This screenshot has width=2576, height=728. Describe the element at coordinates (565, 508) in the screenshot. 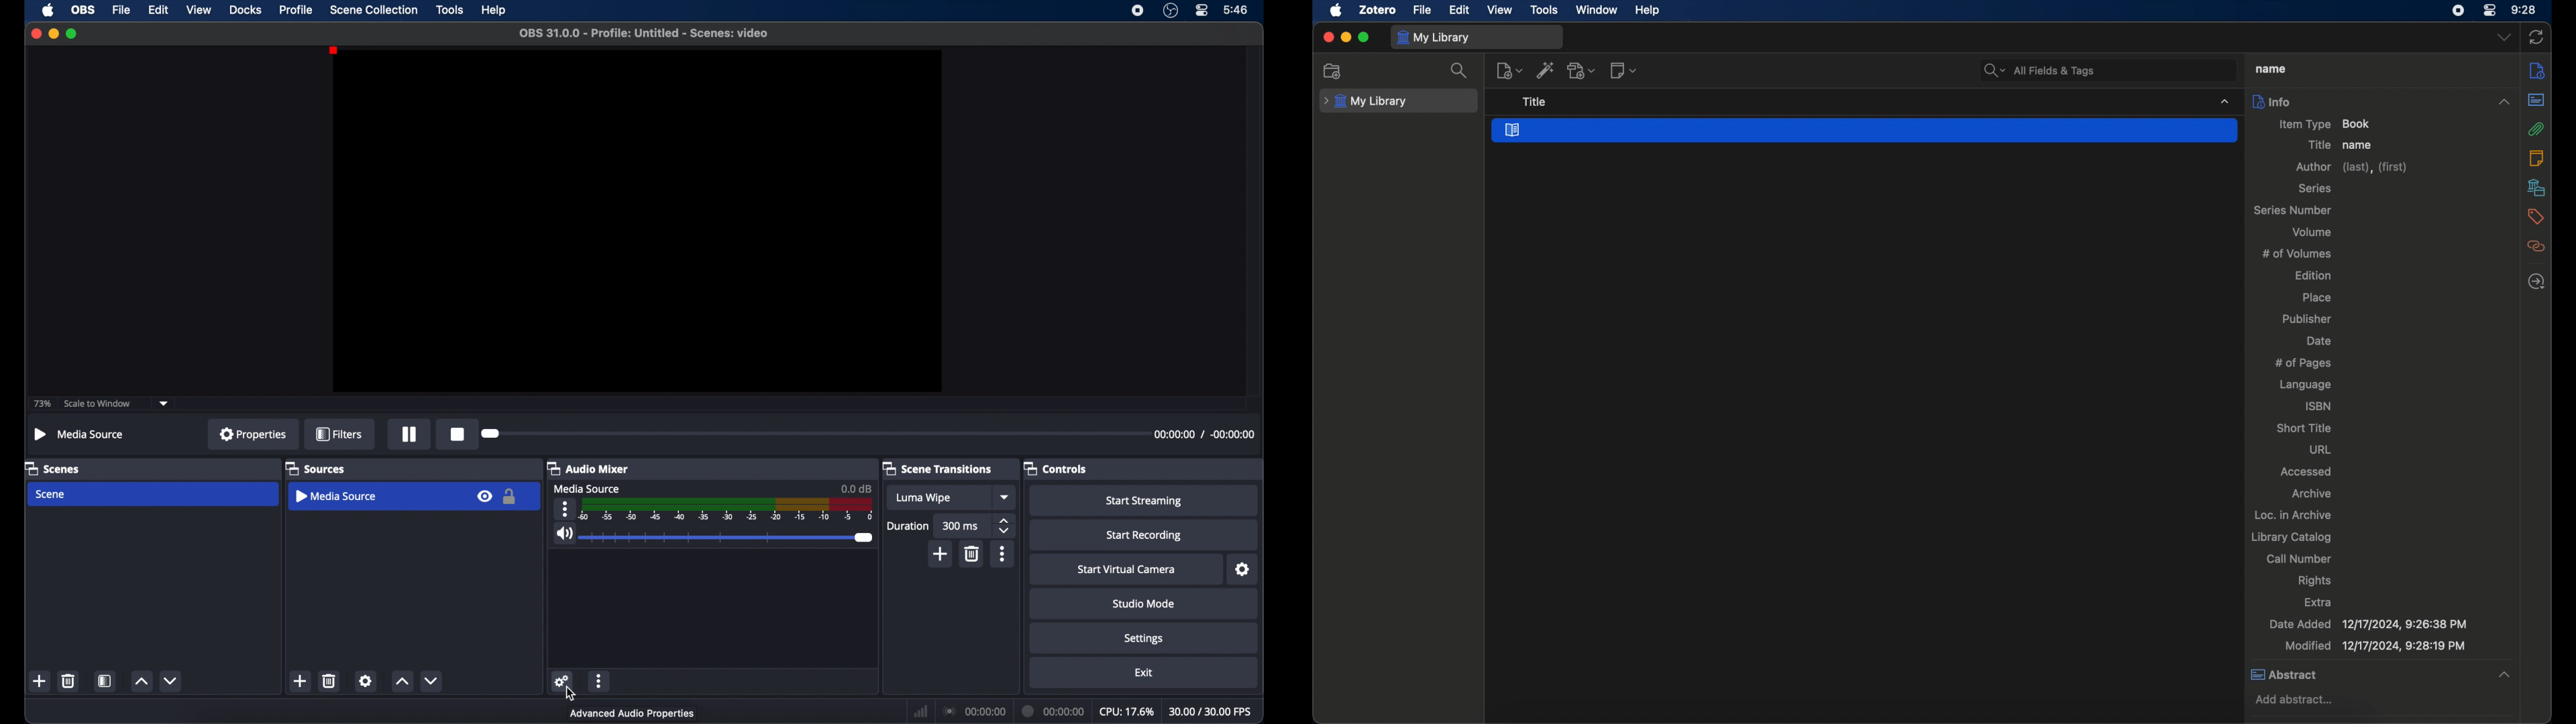

I see `more options` at that location.